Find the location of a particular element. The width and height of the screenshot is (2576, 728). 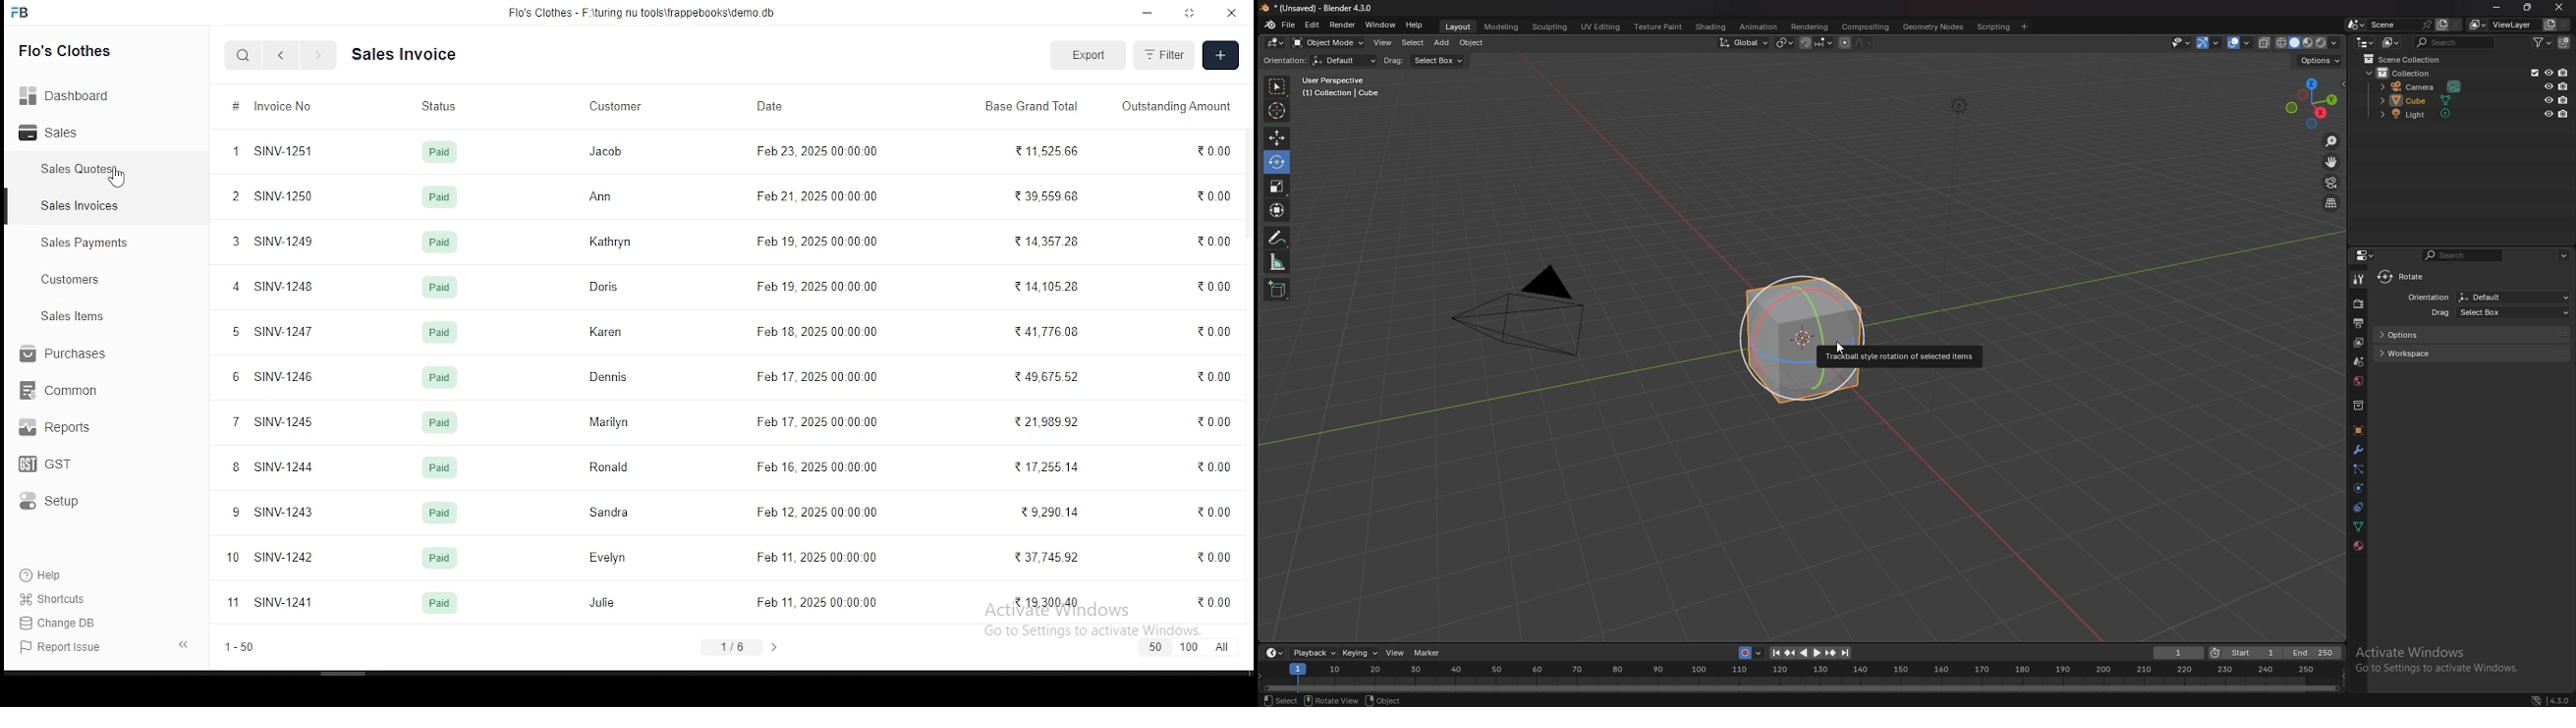

1 SINVA251 is located at coordinates (279, 150).